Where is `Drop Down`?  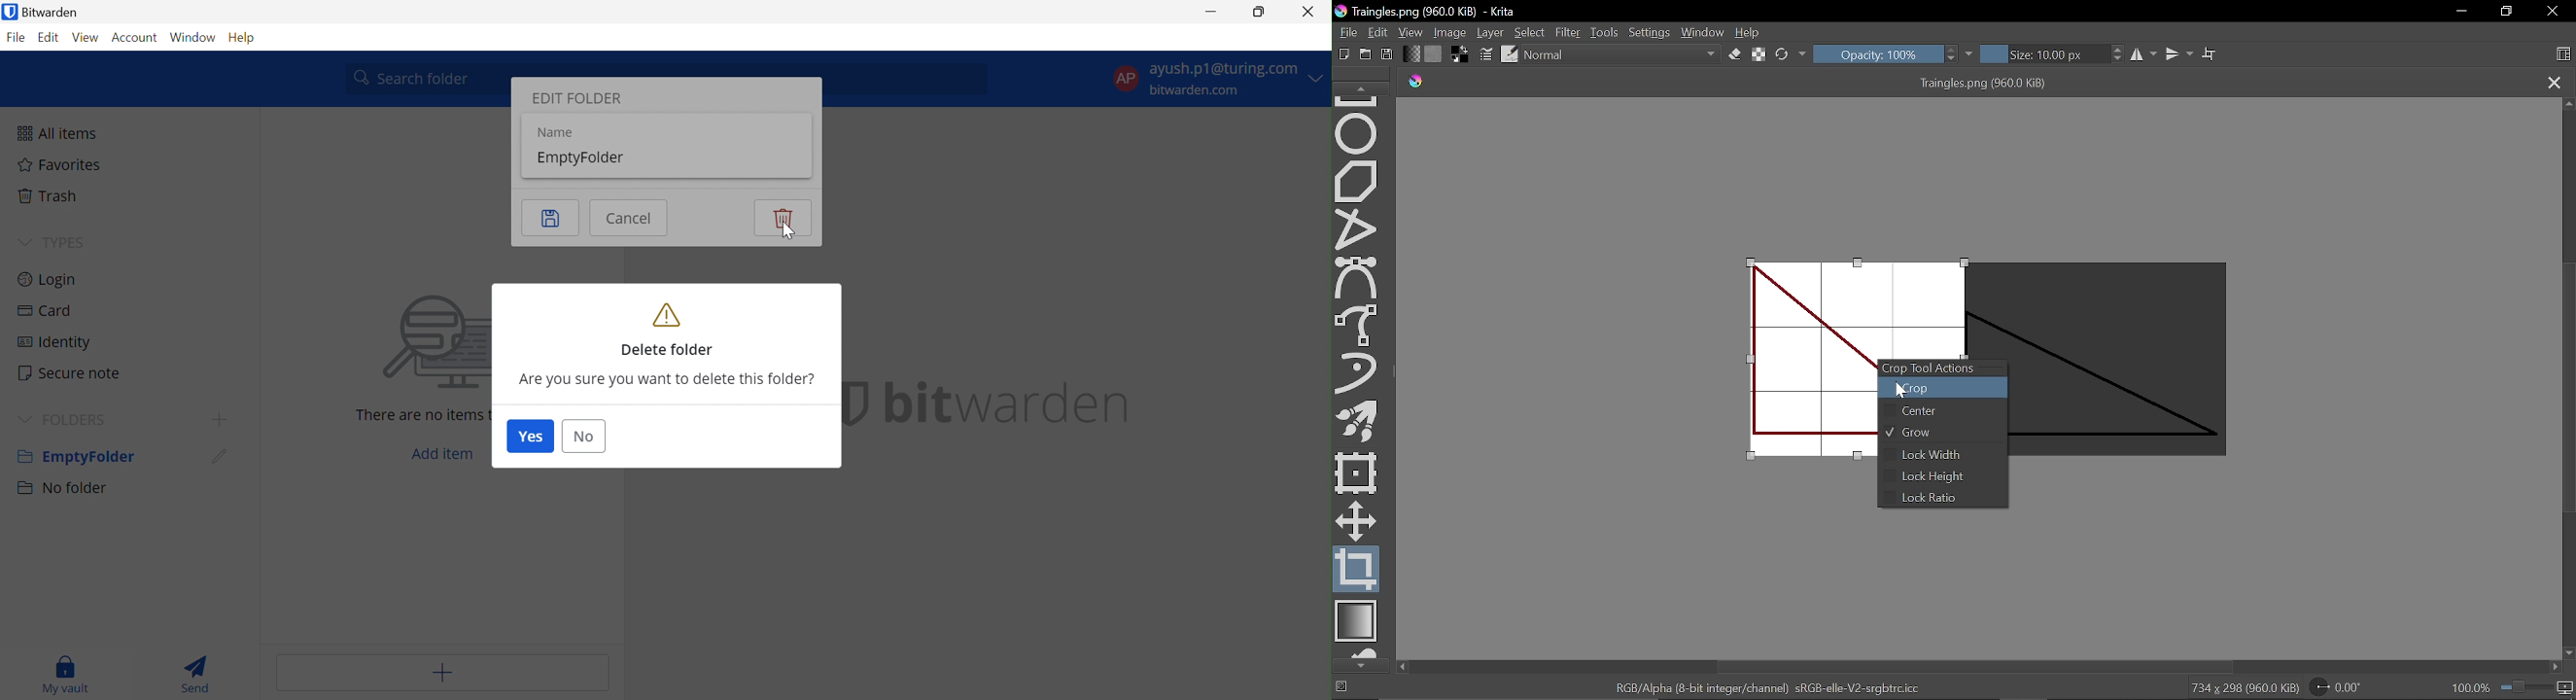 Drop Down is located at coordinates (23, 241).